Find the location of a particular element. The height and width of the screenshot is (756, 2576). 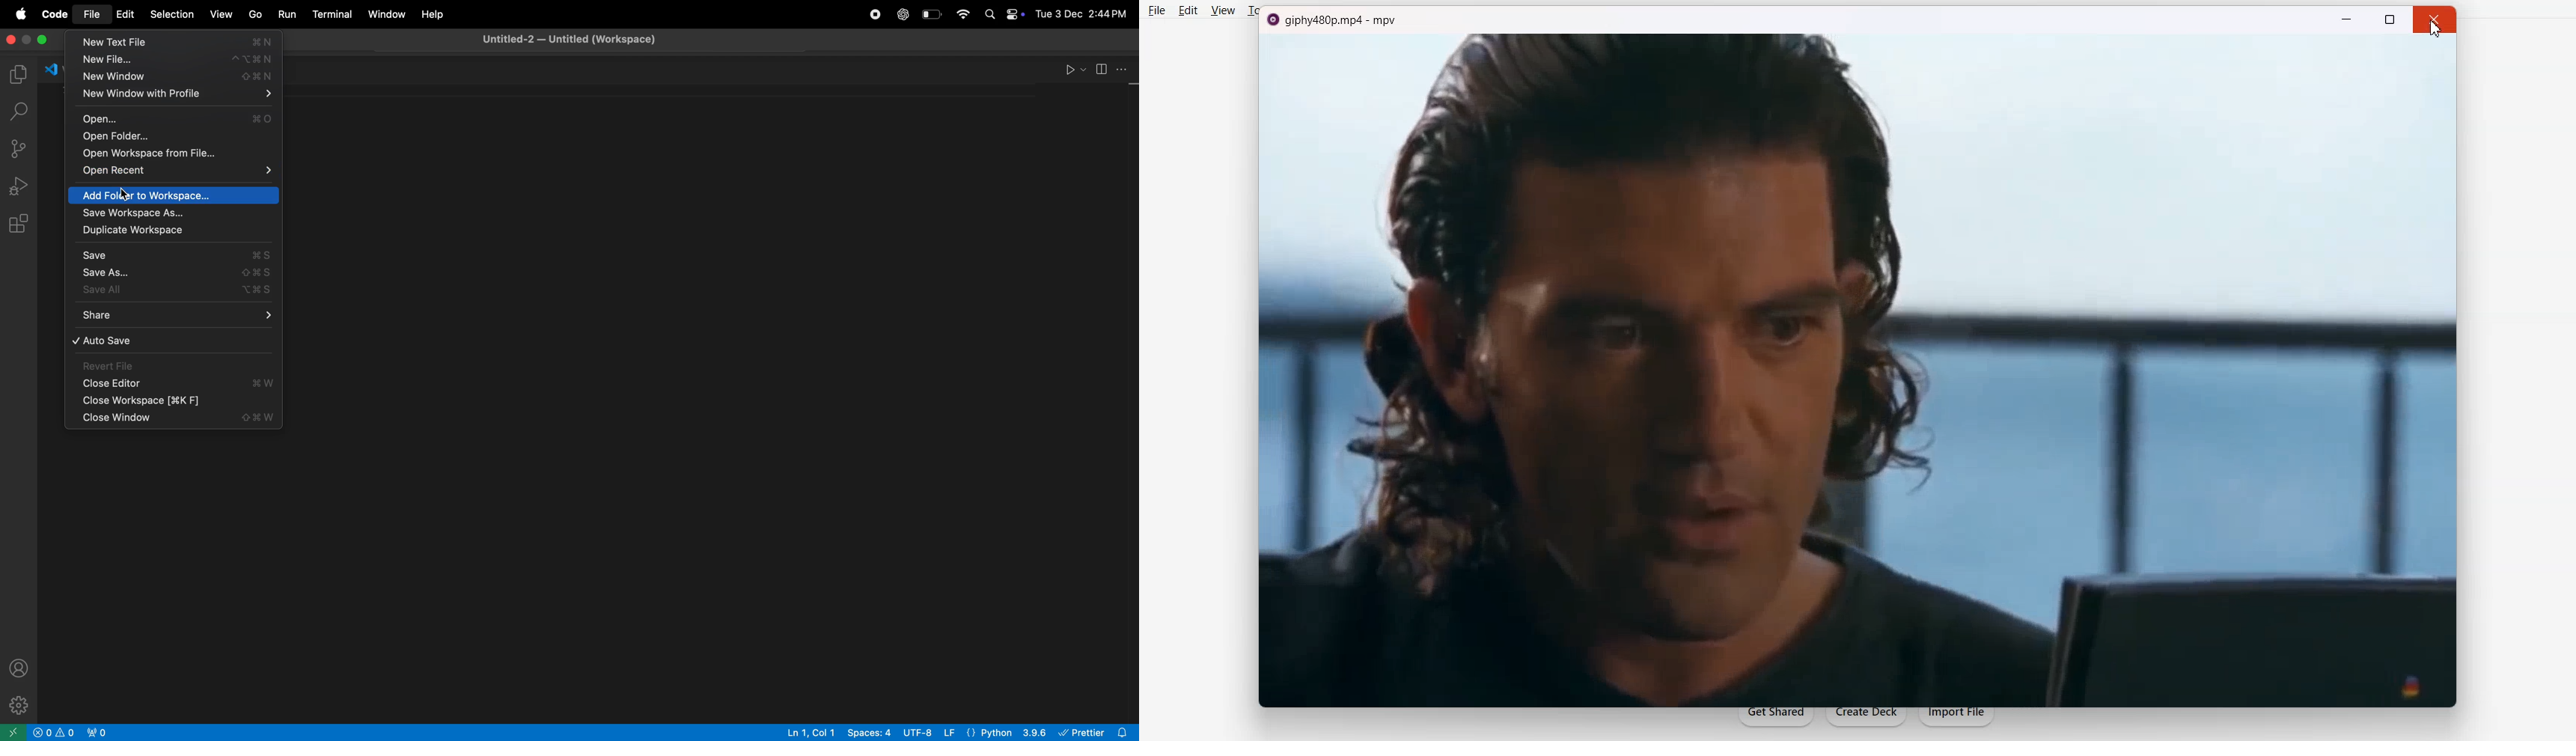

Import File is located at coordinates (1962, 719).